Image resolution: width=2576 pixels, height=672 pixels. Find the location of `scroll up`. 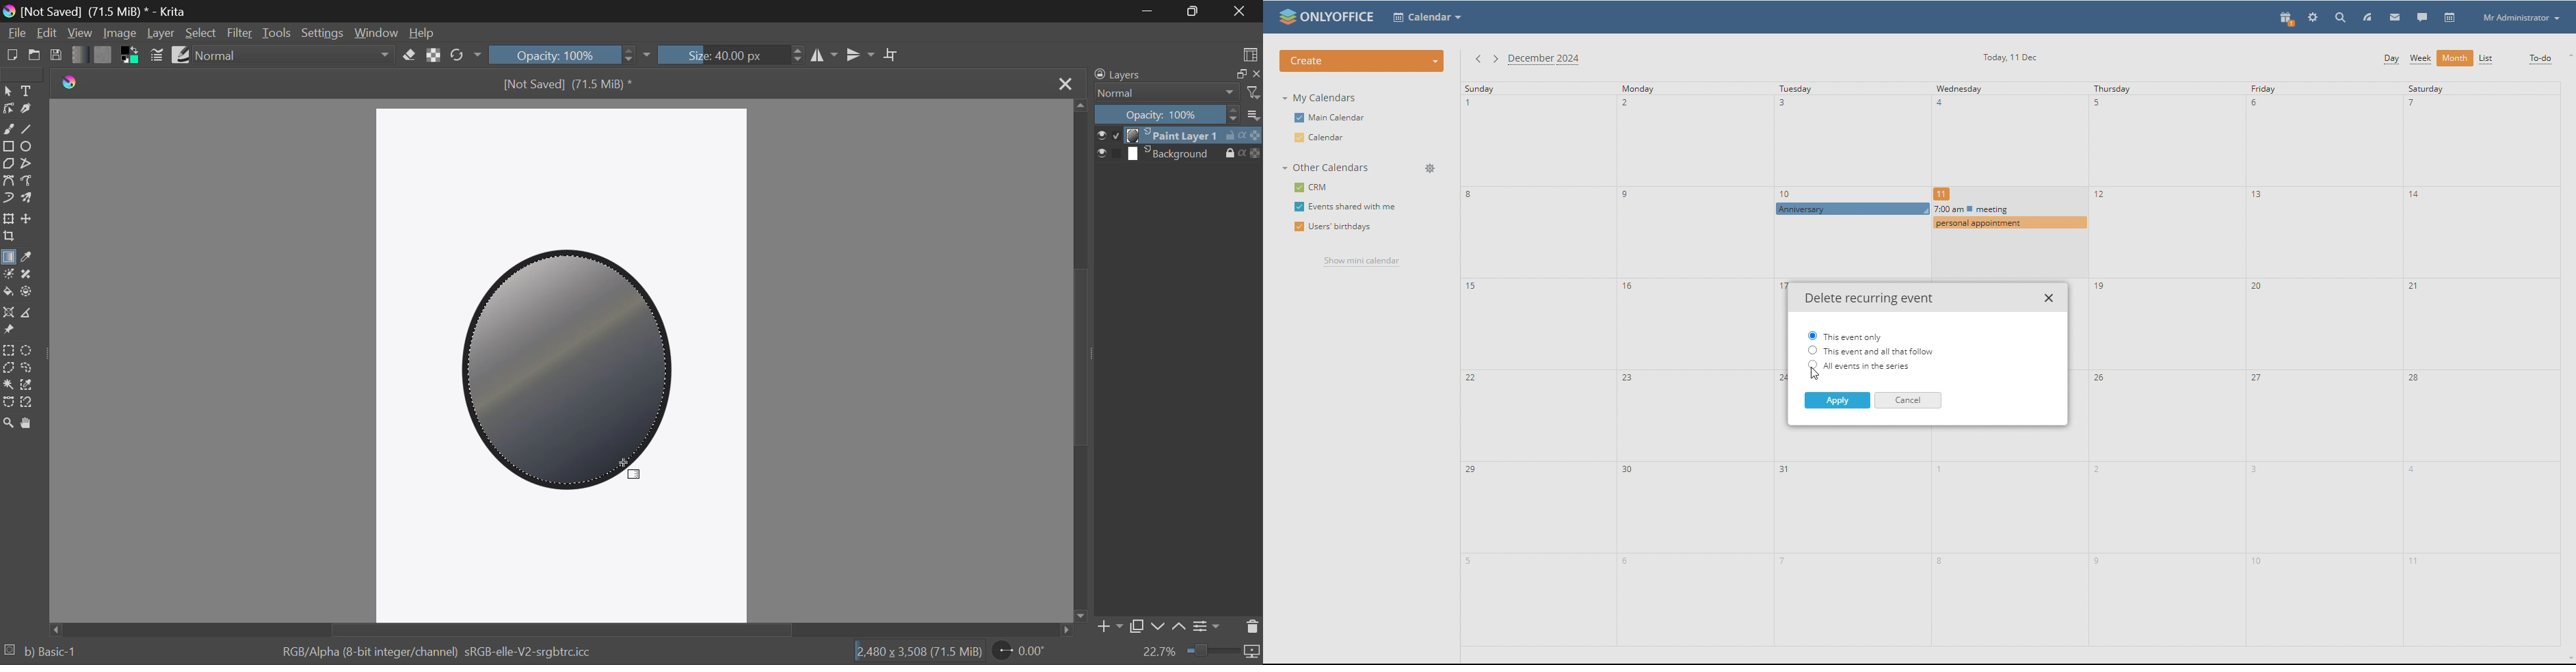

scroll up is located at coordinates (2568, 55).